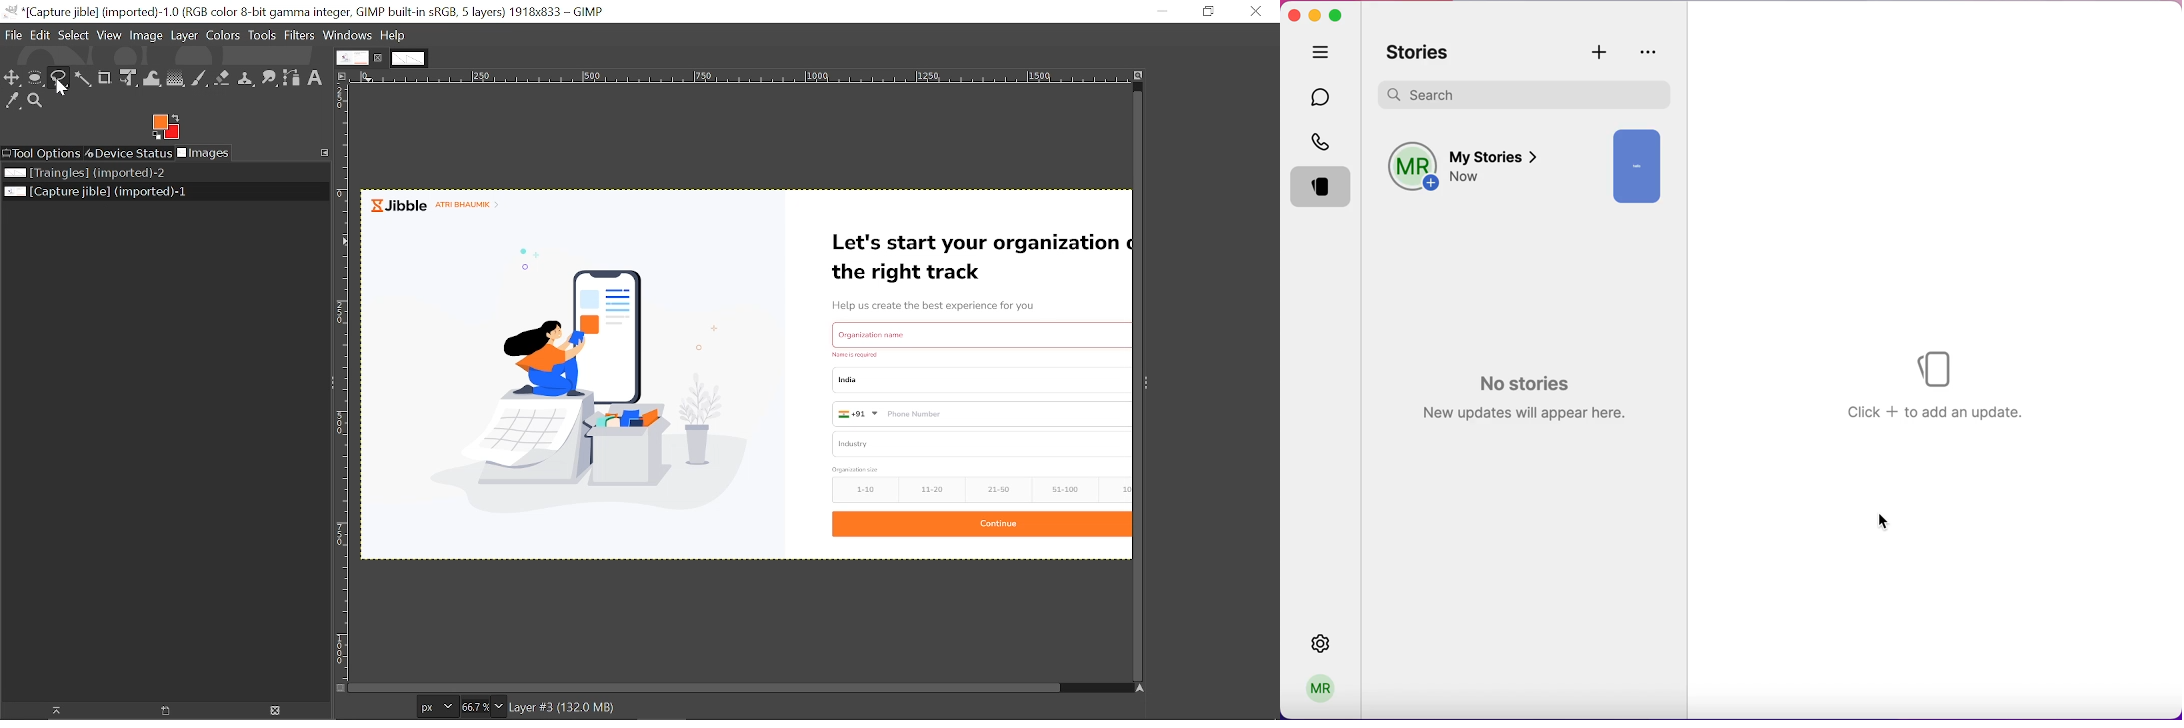 The width and height of the screenshot is (2184, 728). I want to click on Tool options, so click(41, 153).